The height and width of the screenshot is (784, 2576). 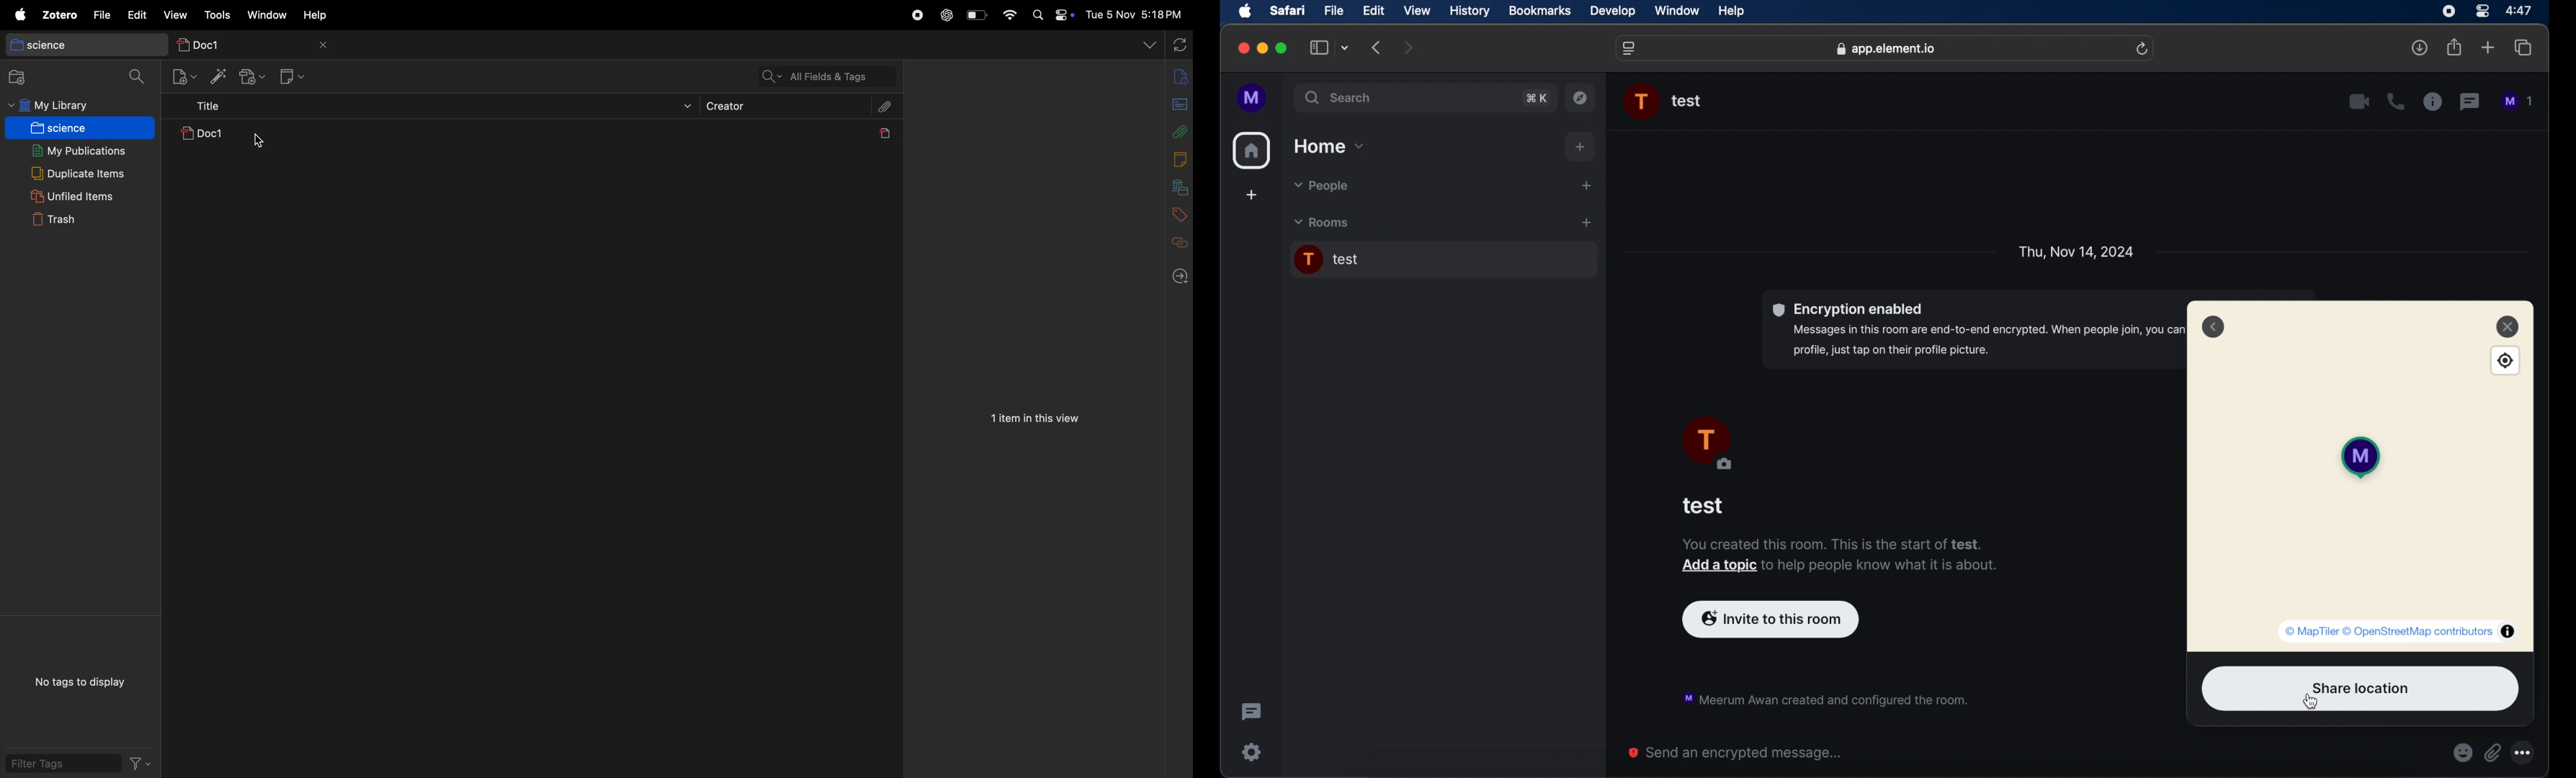 What do you see at coordinates (138, 76) in the screenshot?
I see `search` at bounding box center [138, 76].